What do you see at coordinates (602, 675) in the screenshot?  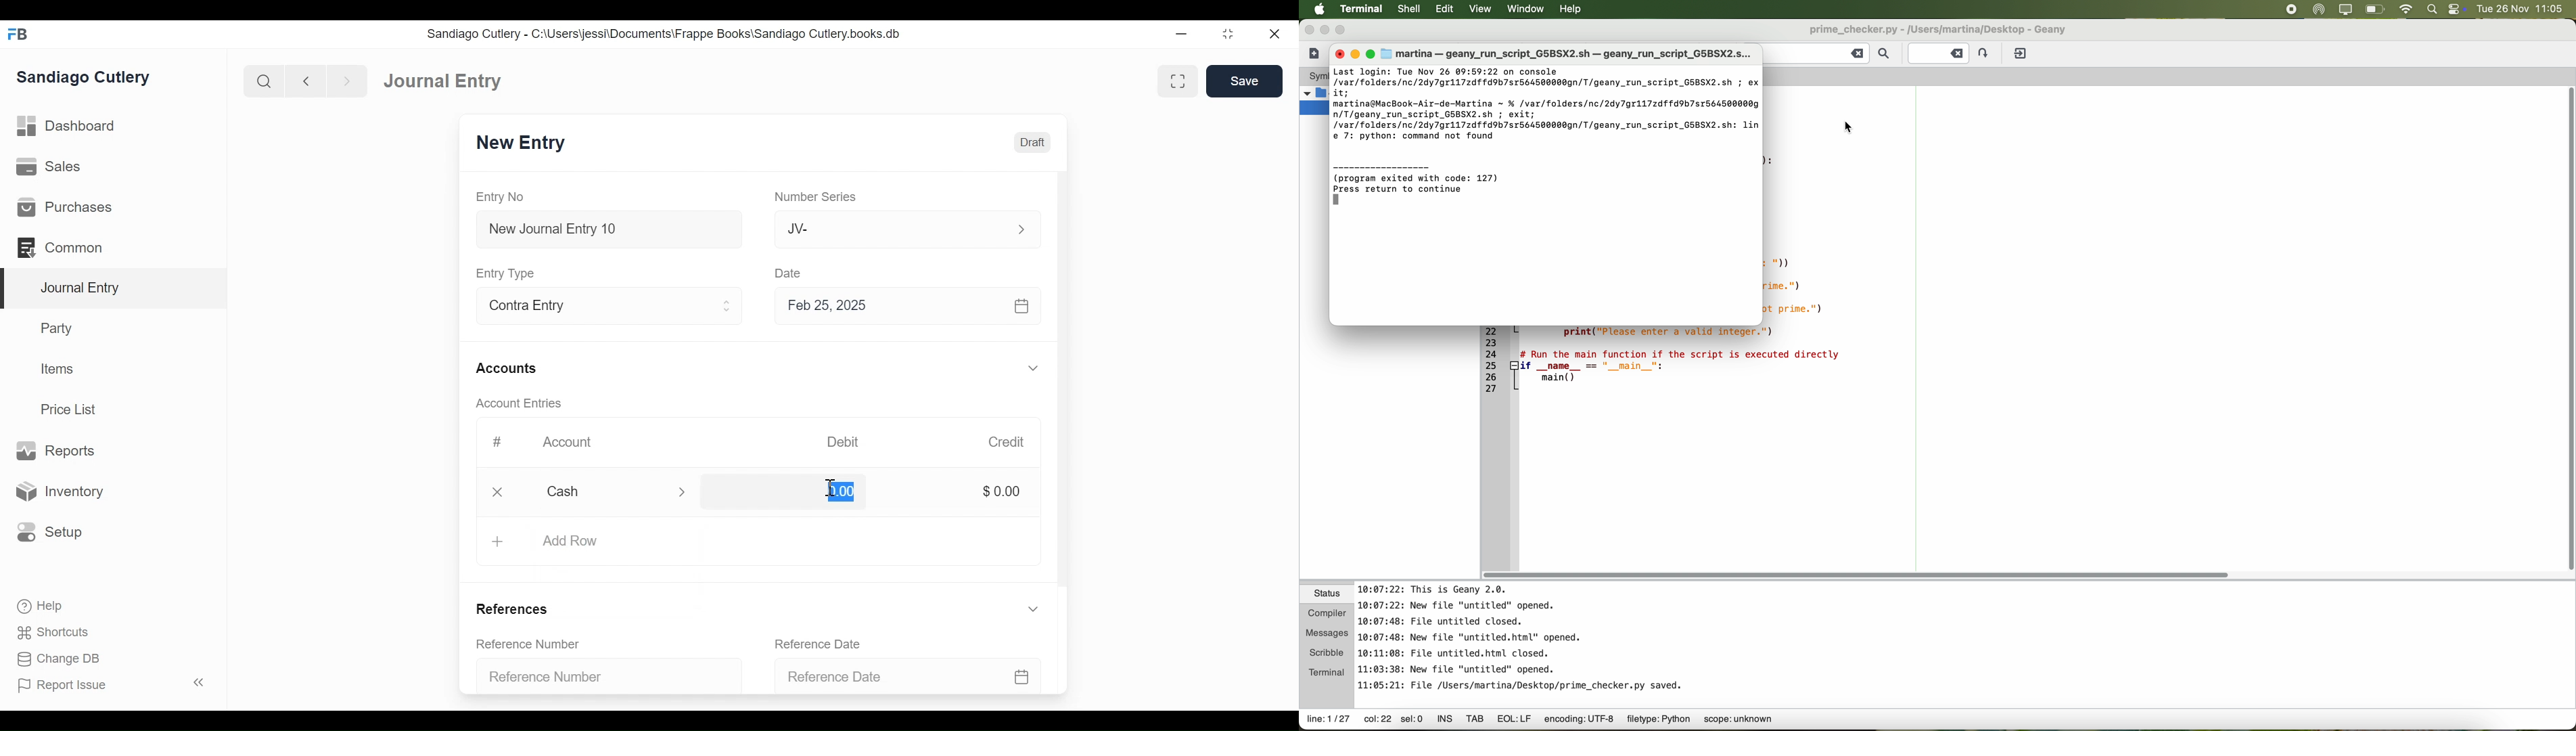 I see `Reference Number` at bounding box center [602, 675].